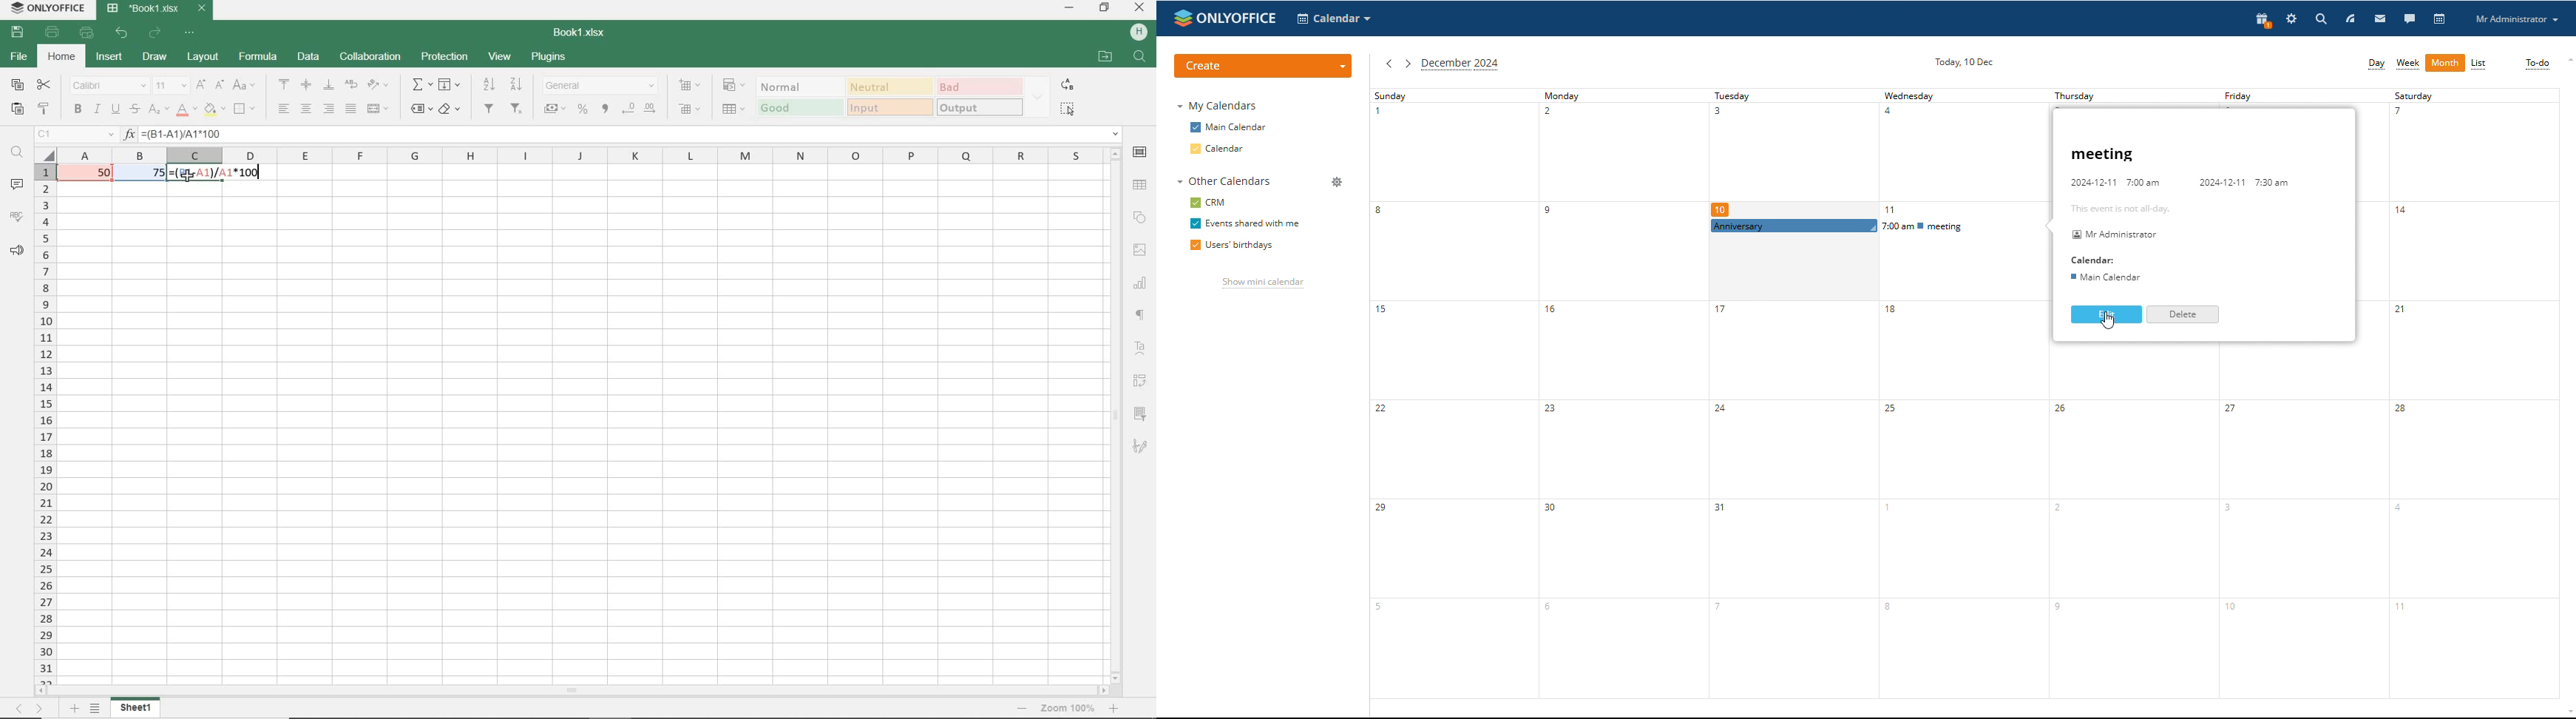  What do you see at coordinates (171, 86) in the screenshot?
I see `font size` at bounding box center [171, 86].